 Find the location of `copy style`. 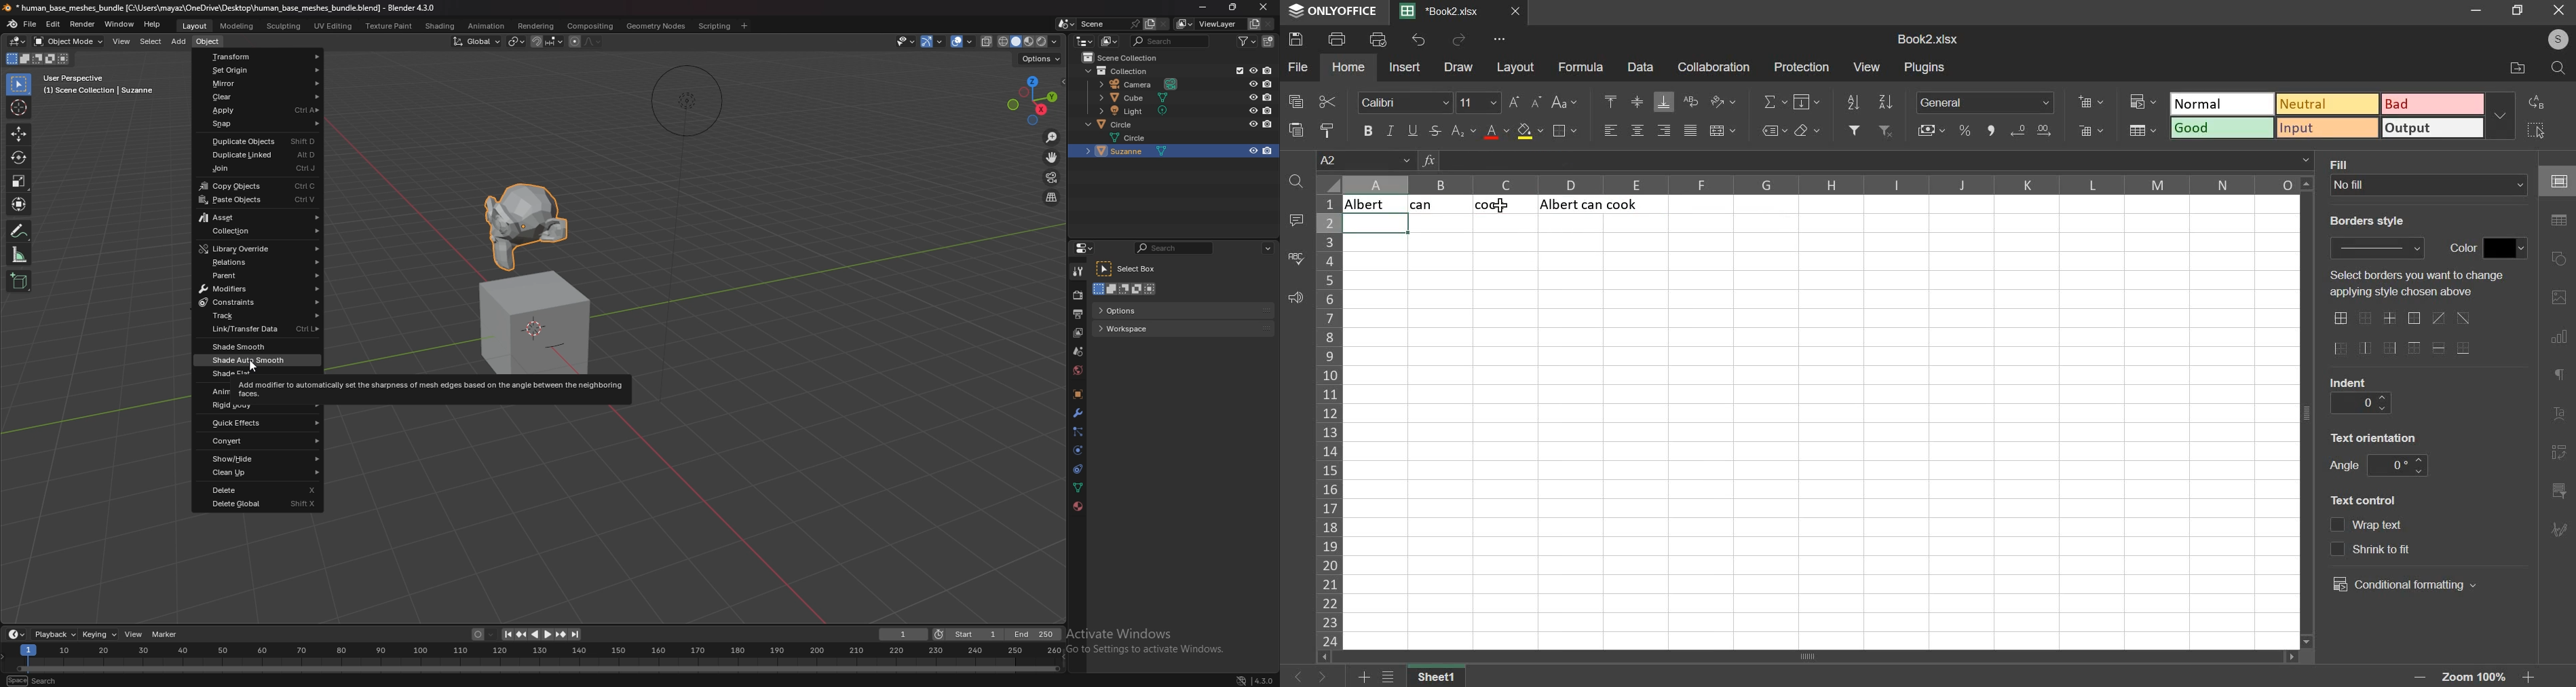

copy style is located at coordinates (1328, 130).